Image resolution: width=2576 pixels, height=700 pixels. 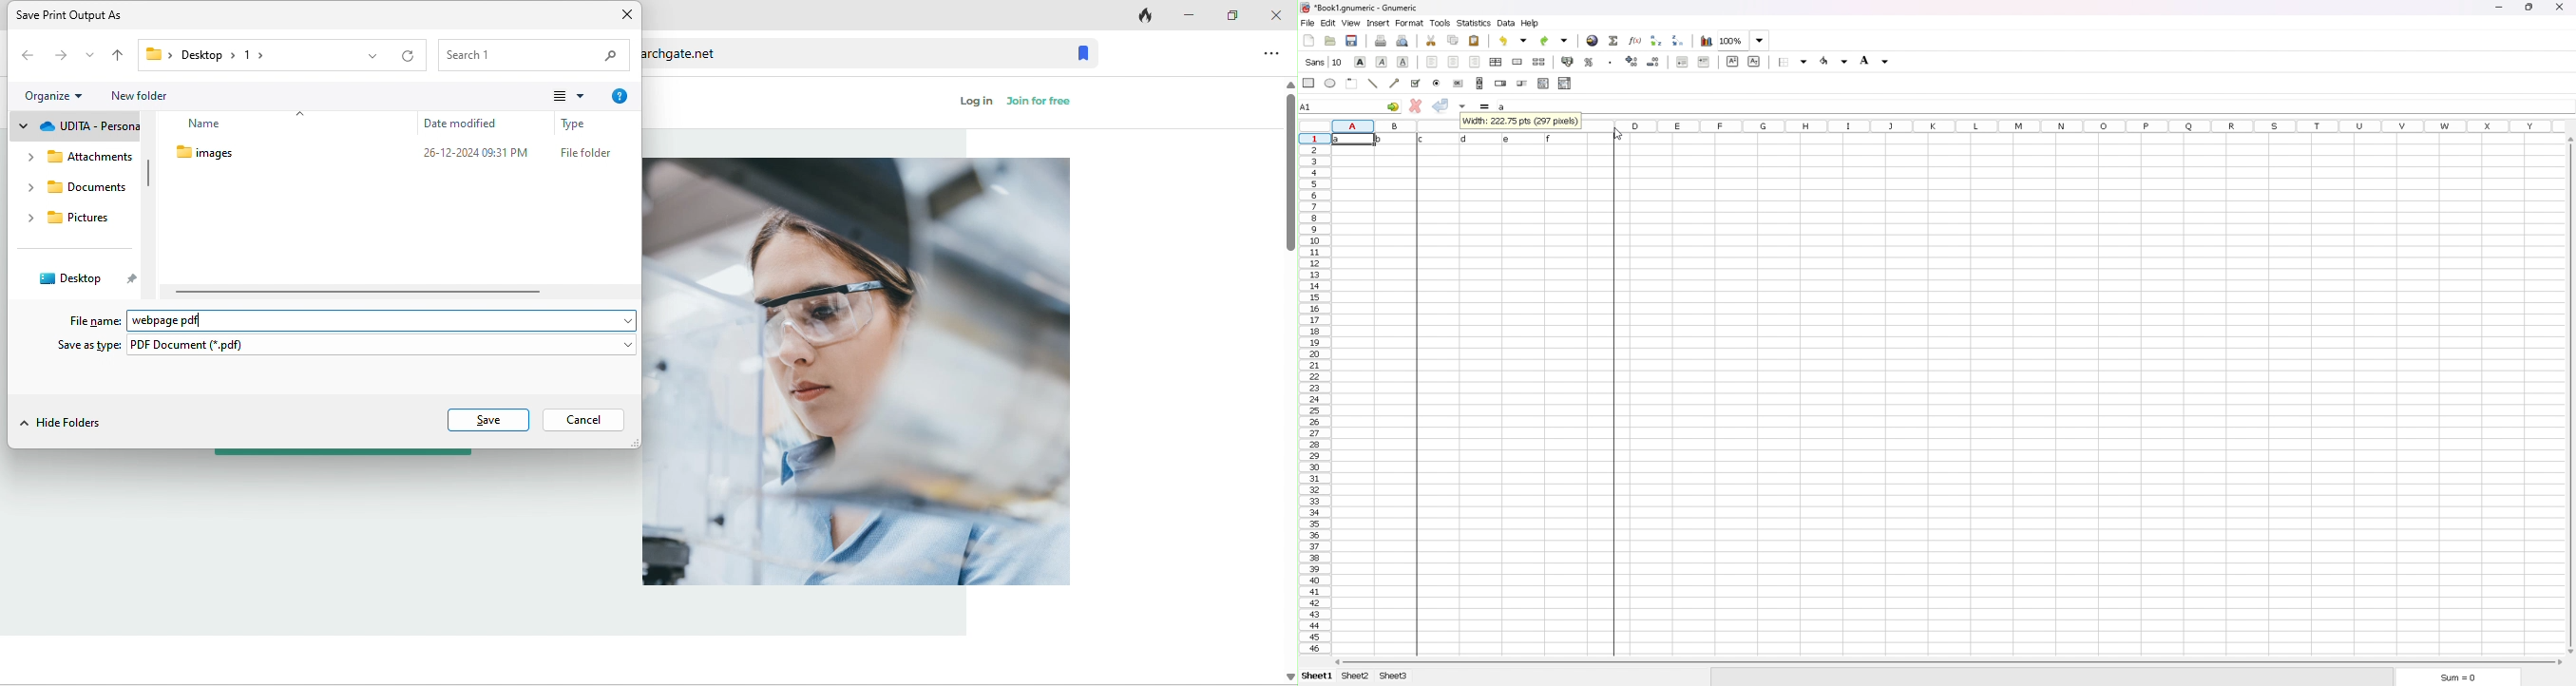 I want to click on centre, so click(x=1453, y=61).